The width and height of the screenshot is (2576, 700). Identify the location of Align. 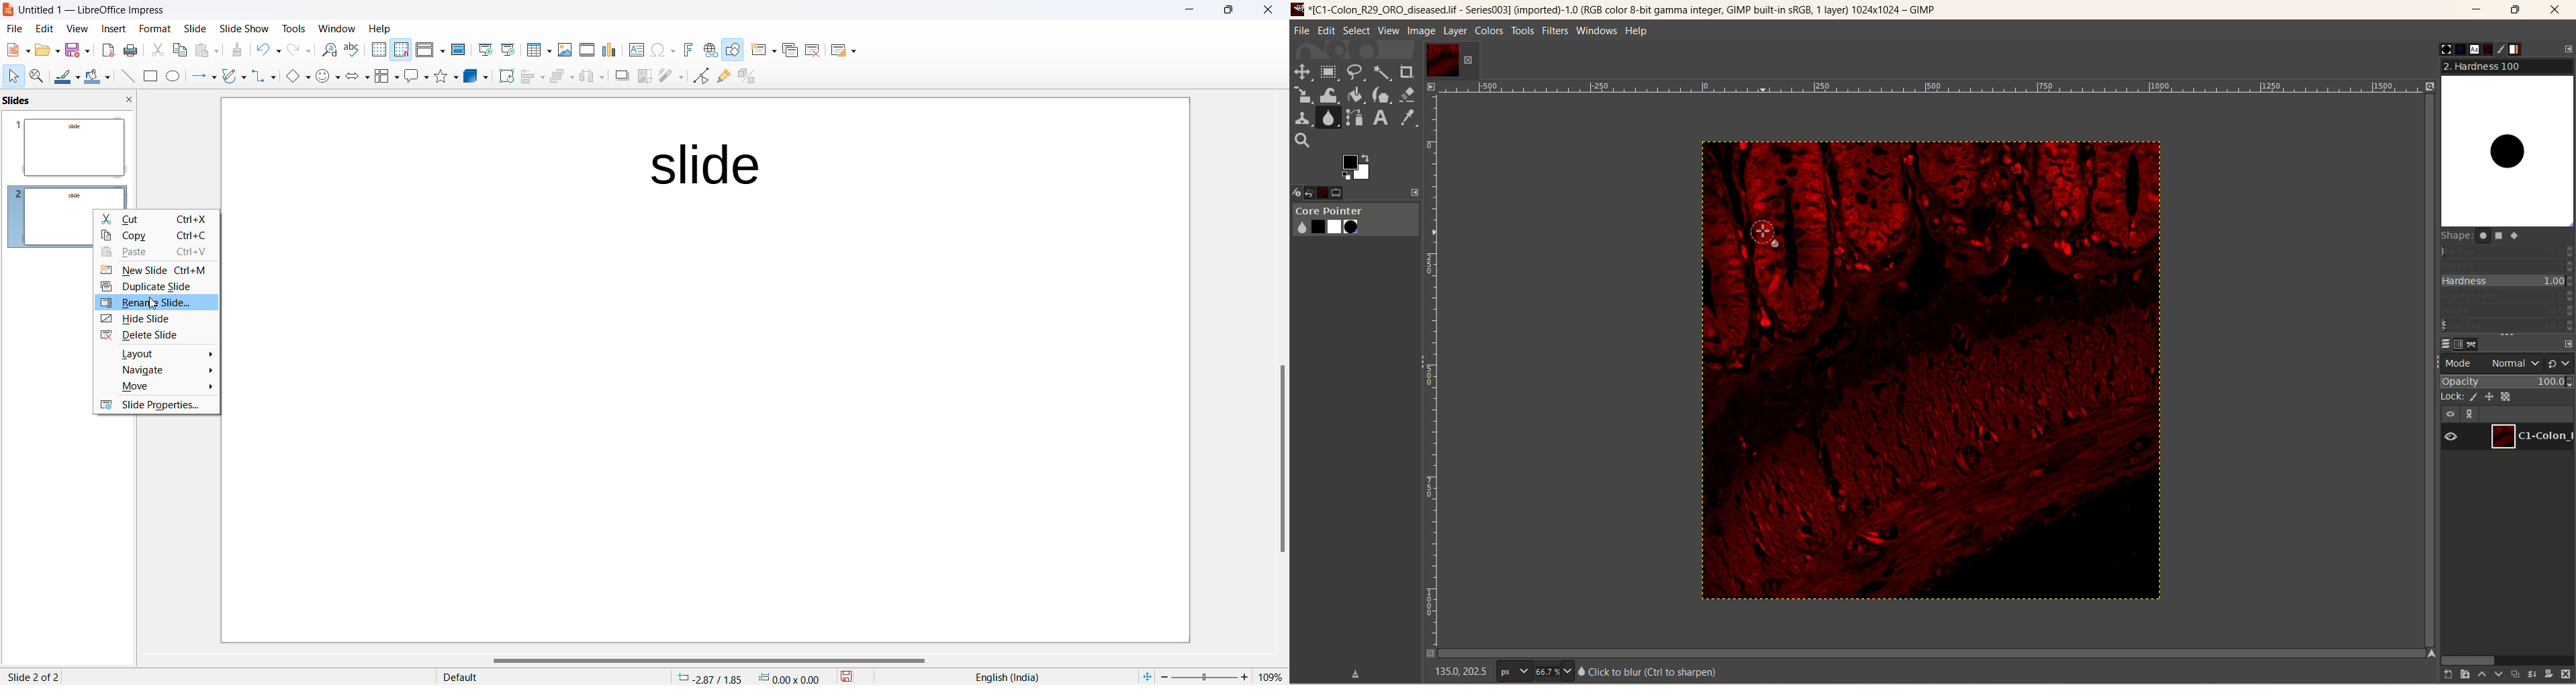
(529, 77).